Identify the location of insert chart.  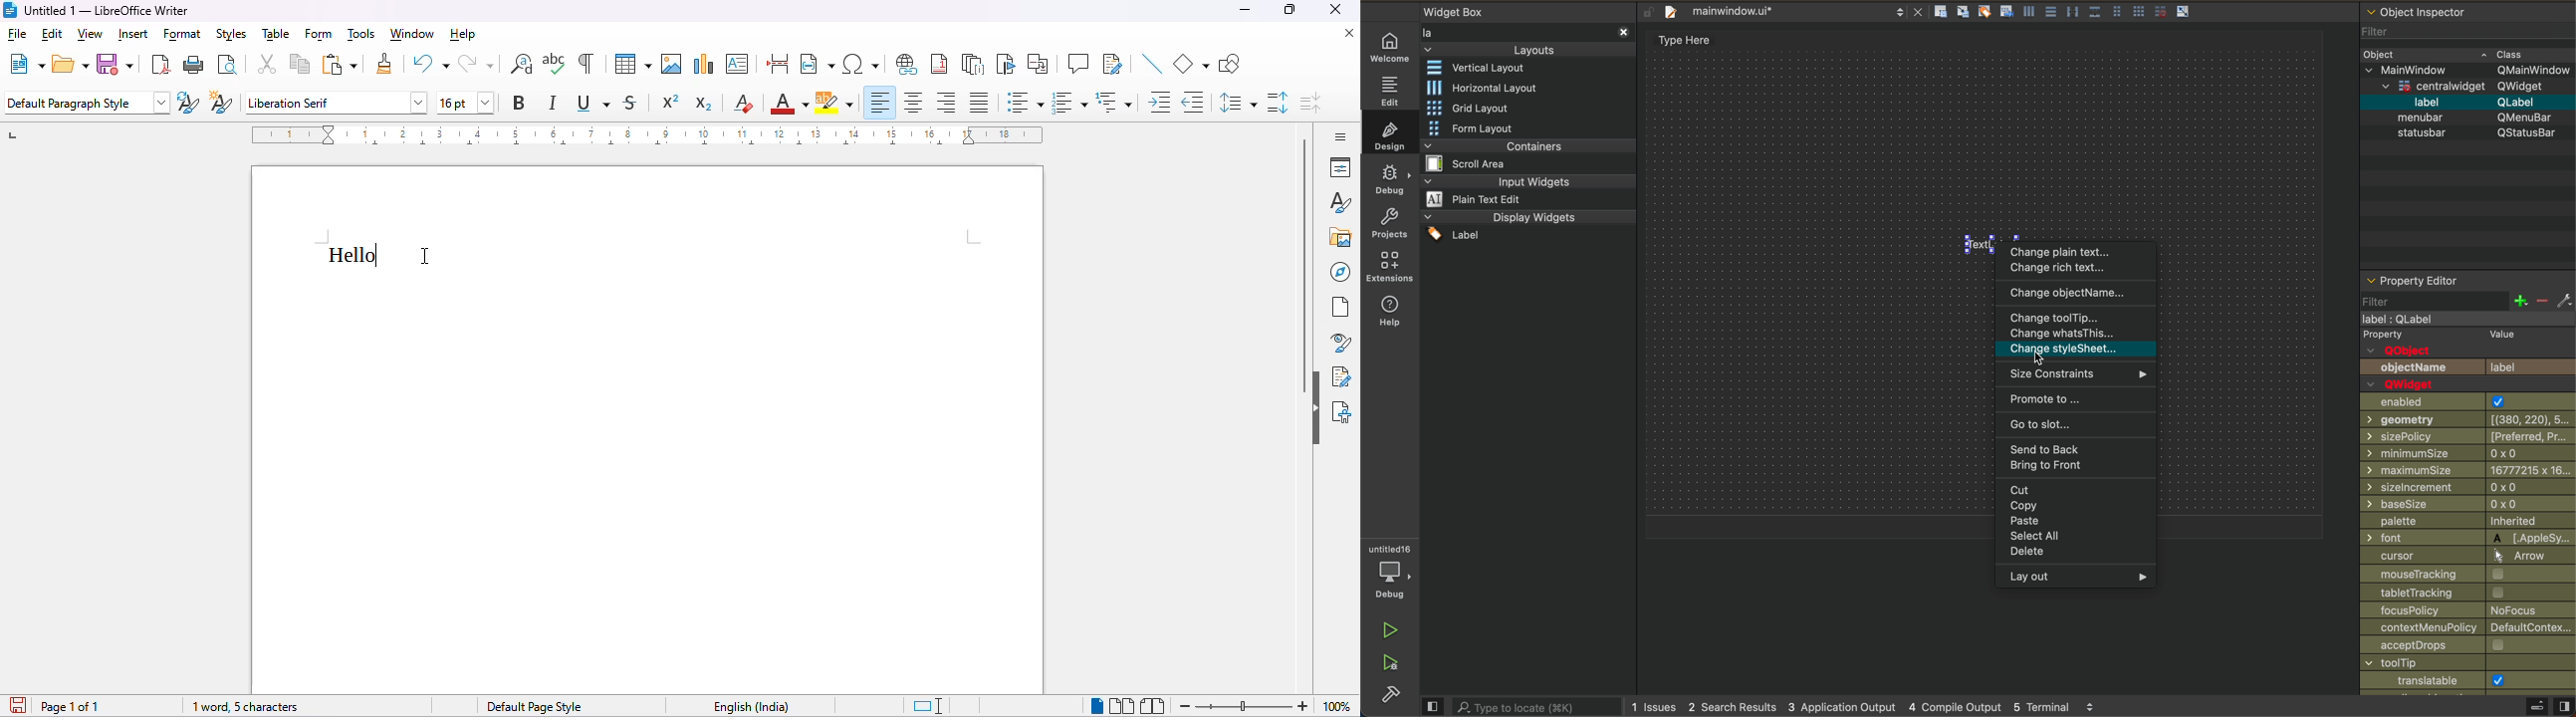
(704, 64).